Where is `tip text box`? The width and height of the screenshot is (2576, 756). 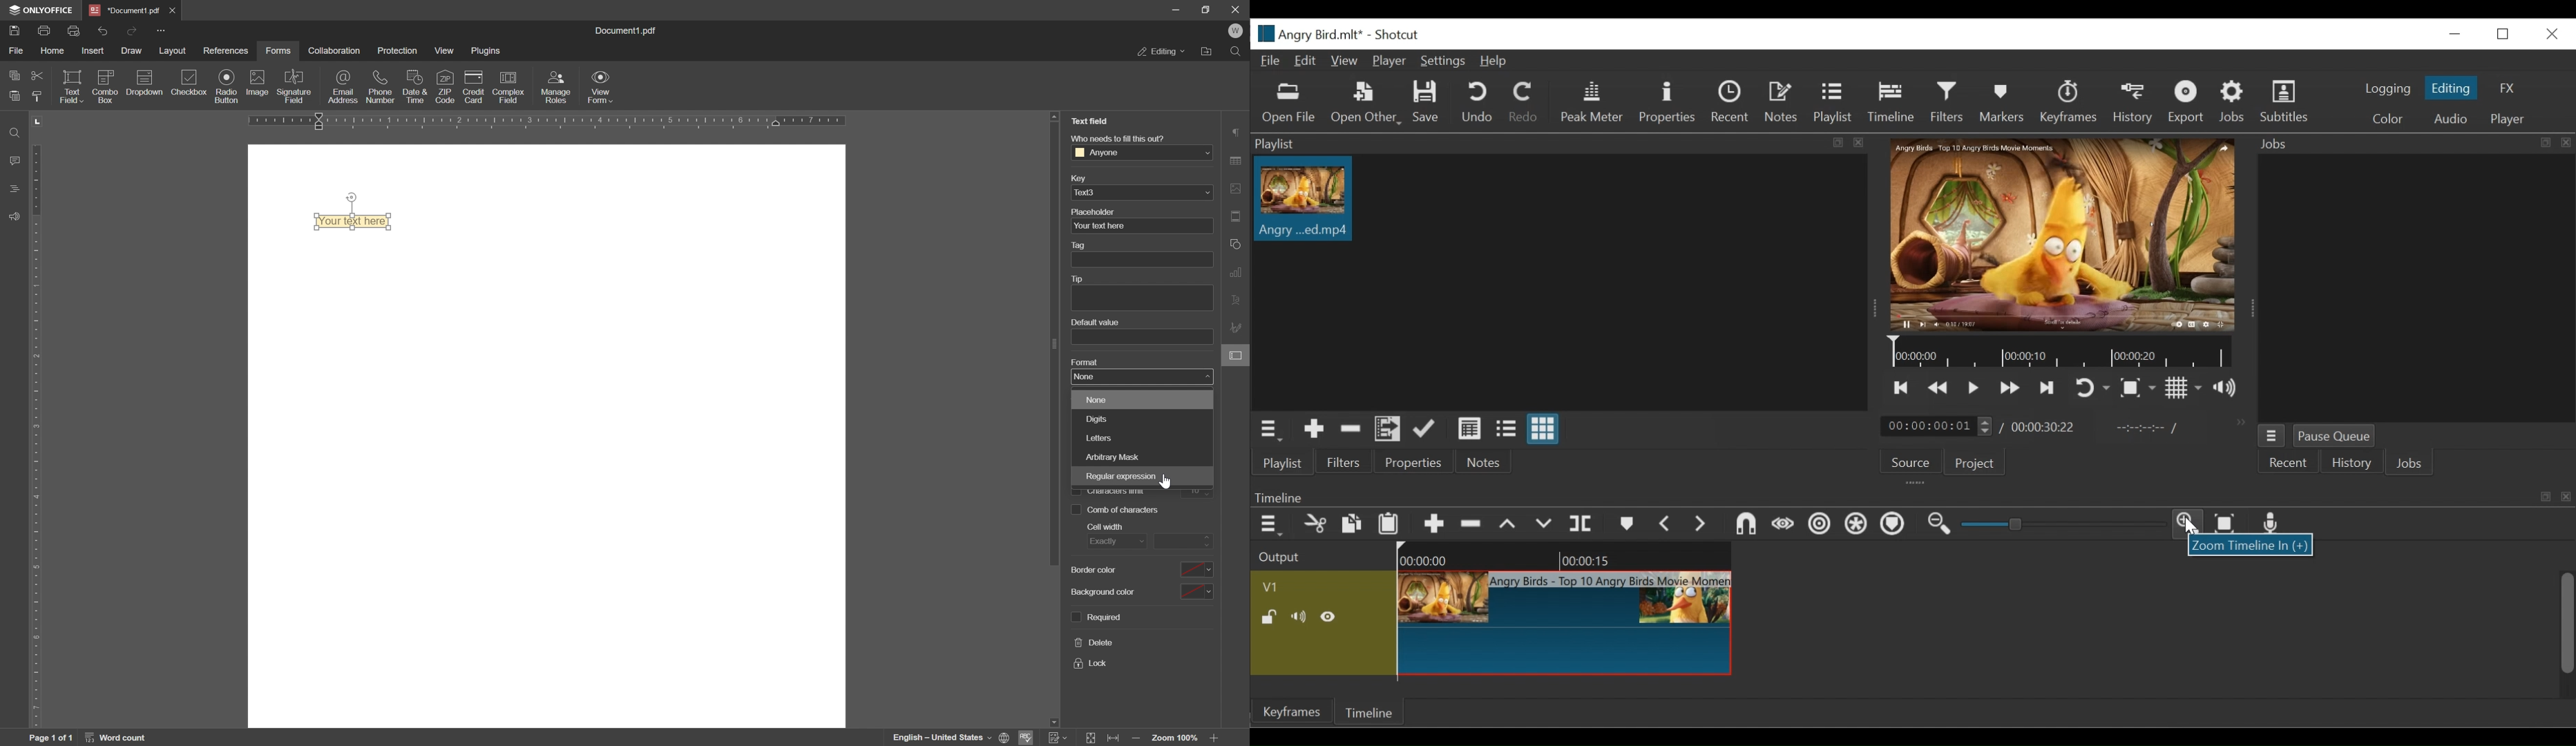
tip text box is located at coordinates (1138, 298).